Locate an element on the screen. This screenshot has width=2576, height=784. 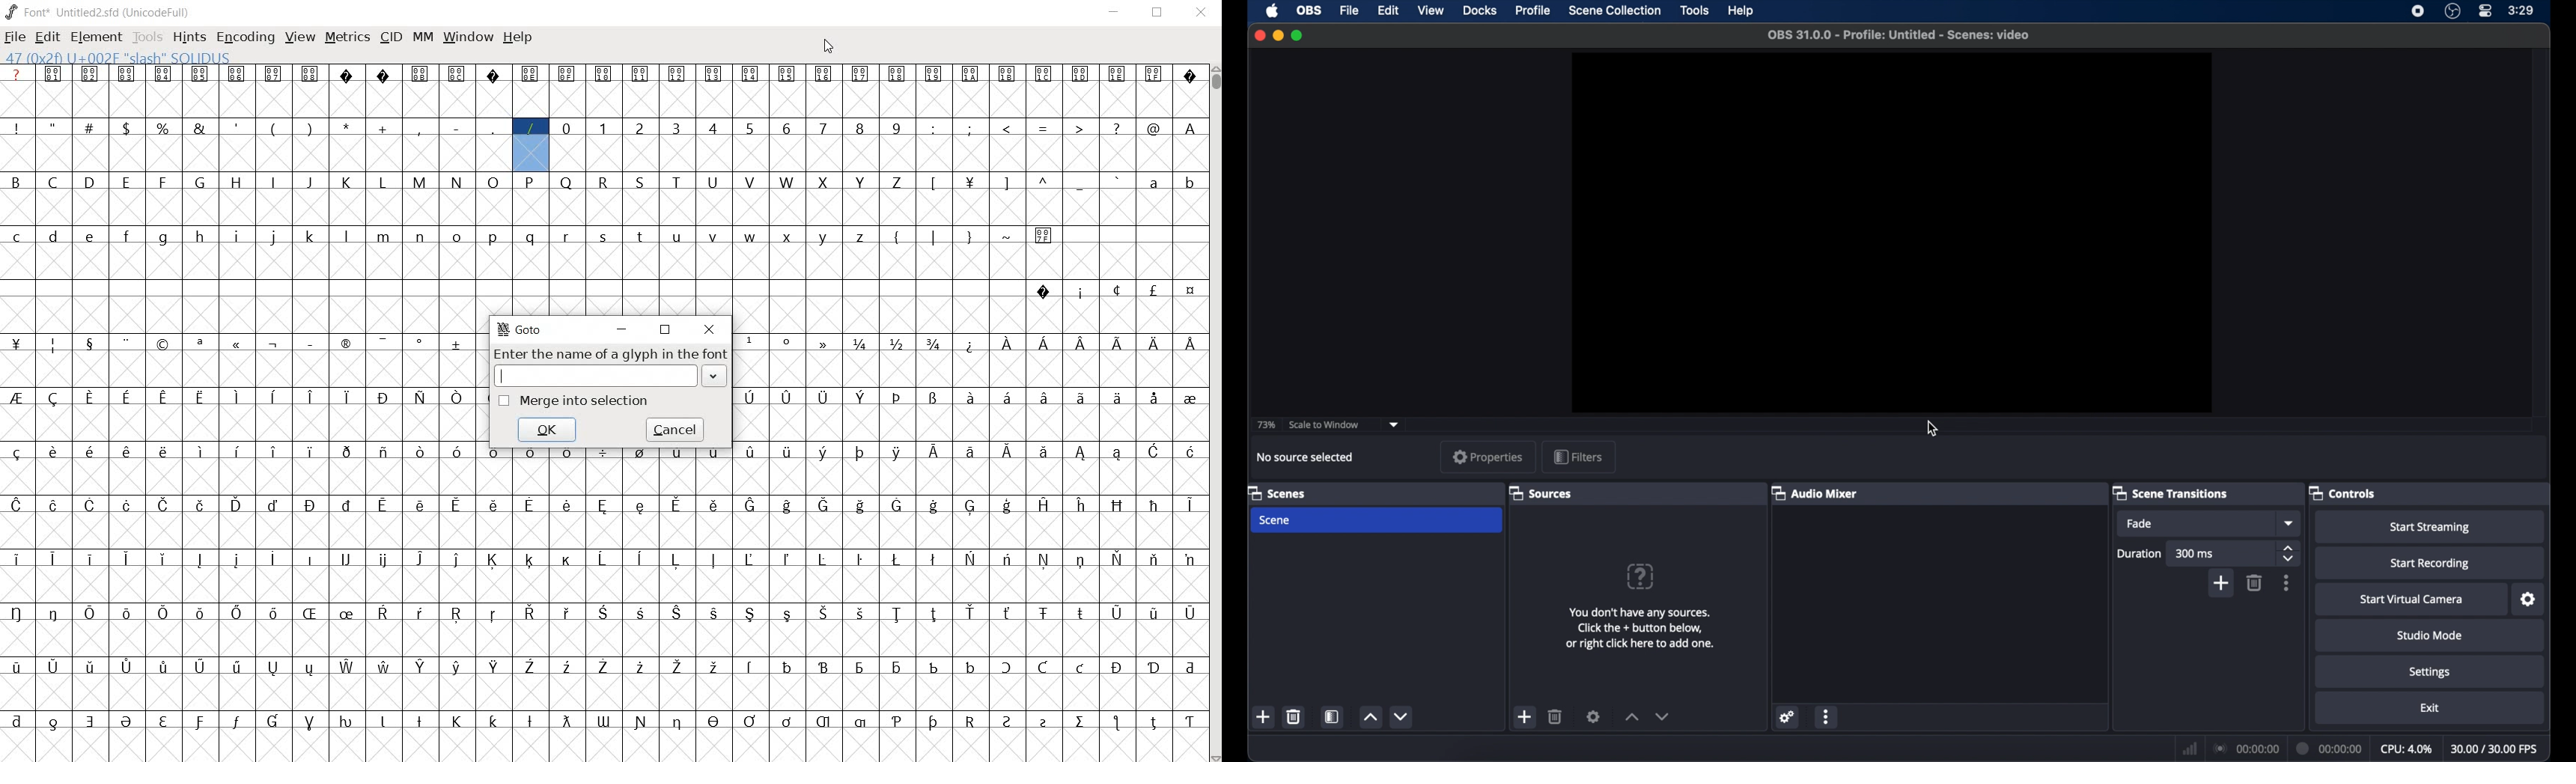
Merge into selection is located at coordinates (586, 401).